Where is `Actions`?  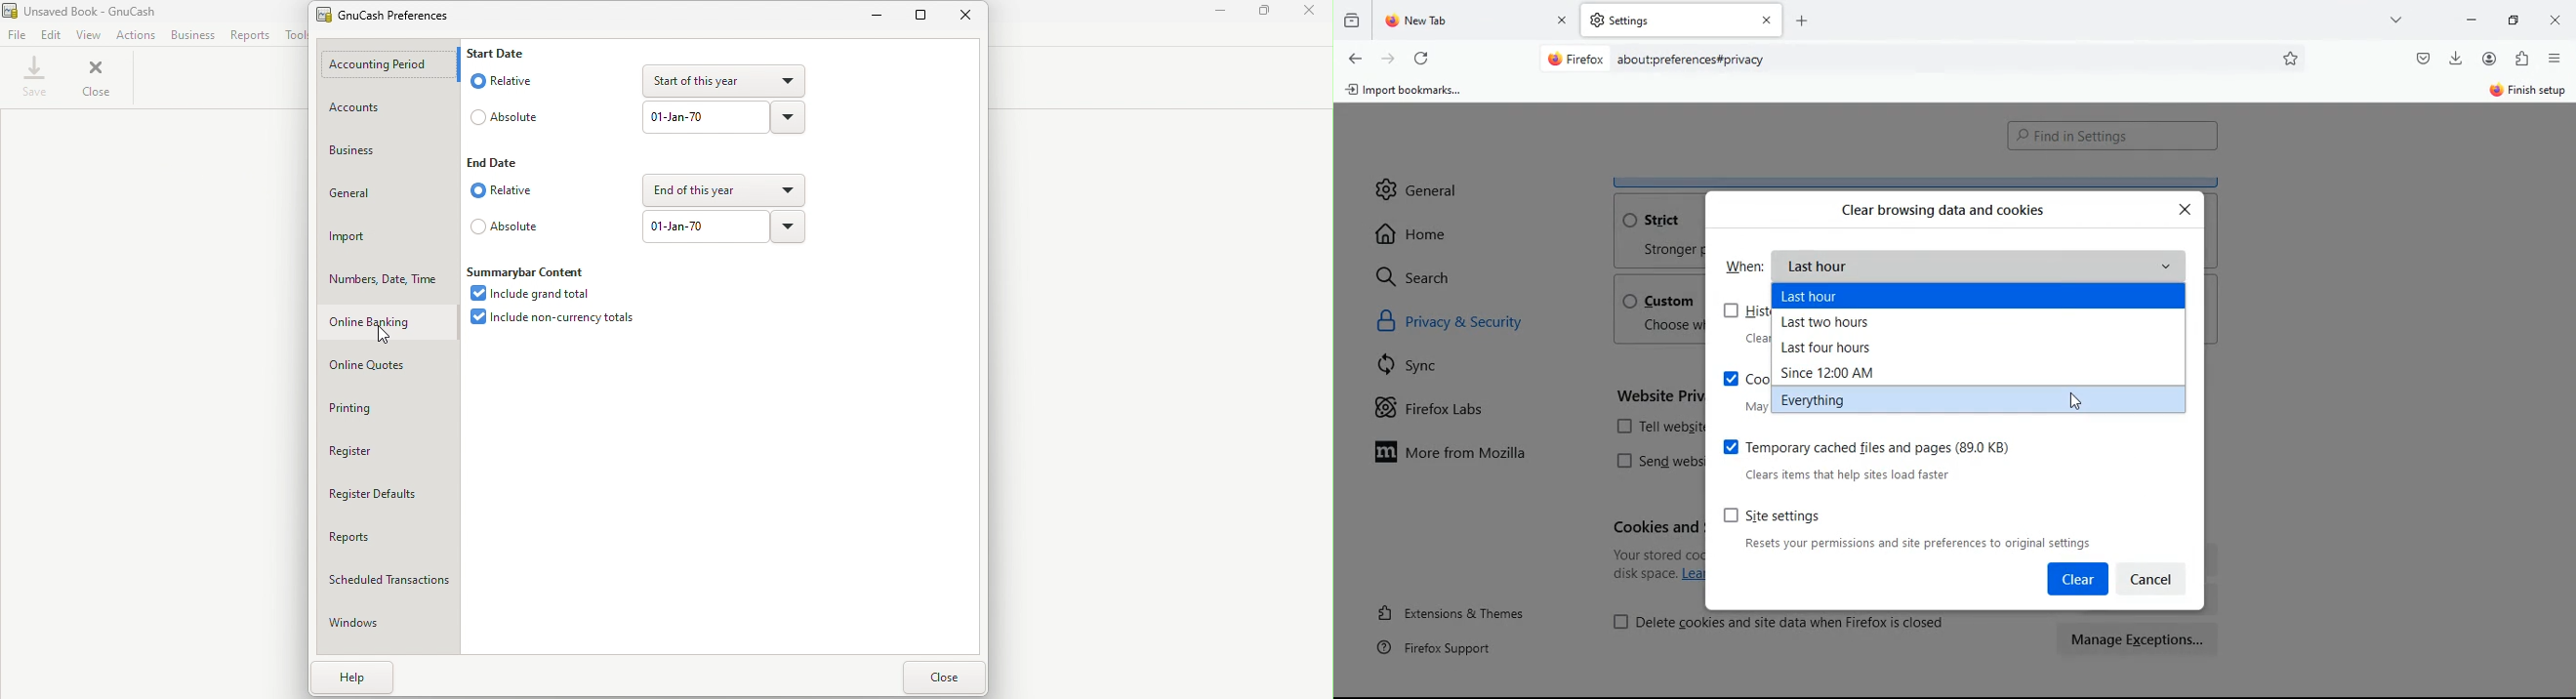 Actions is located at coordinates (135, 35).